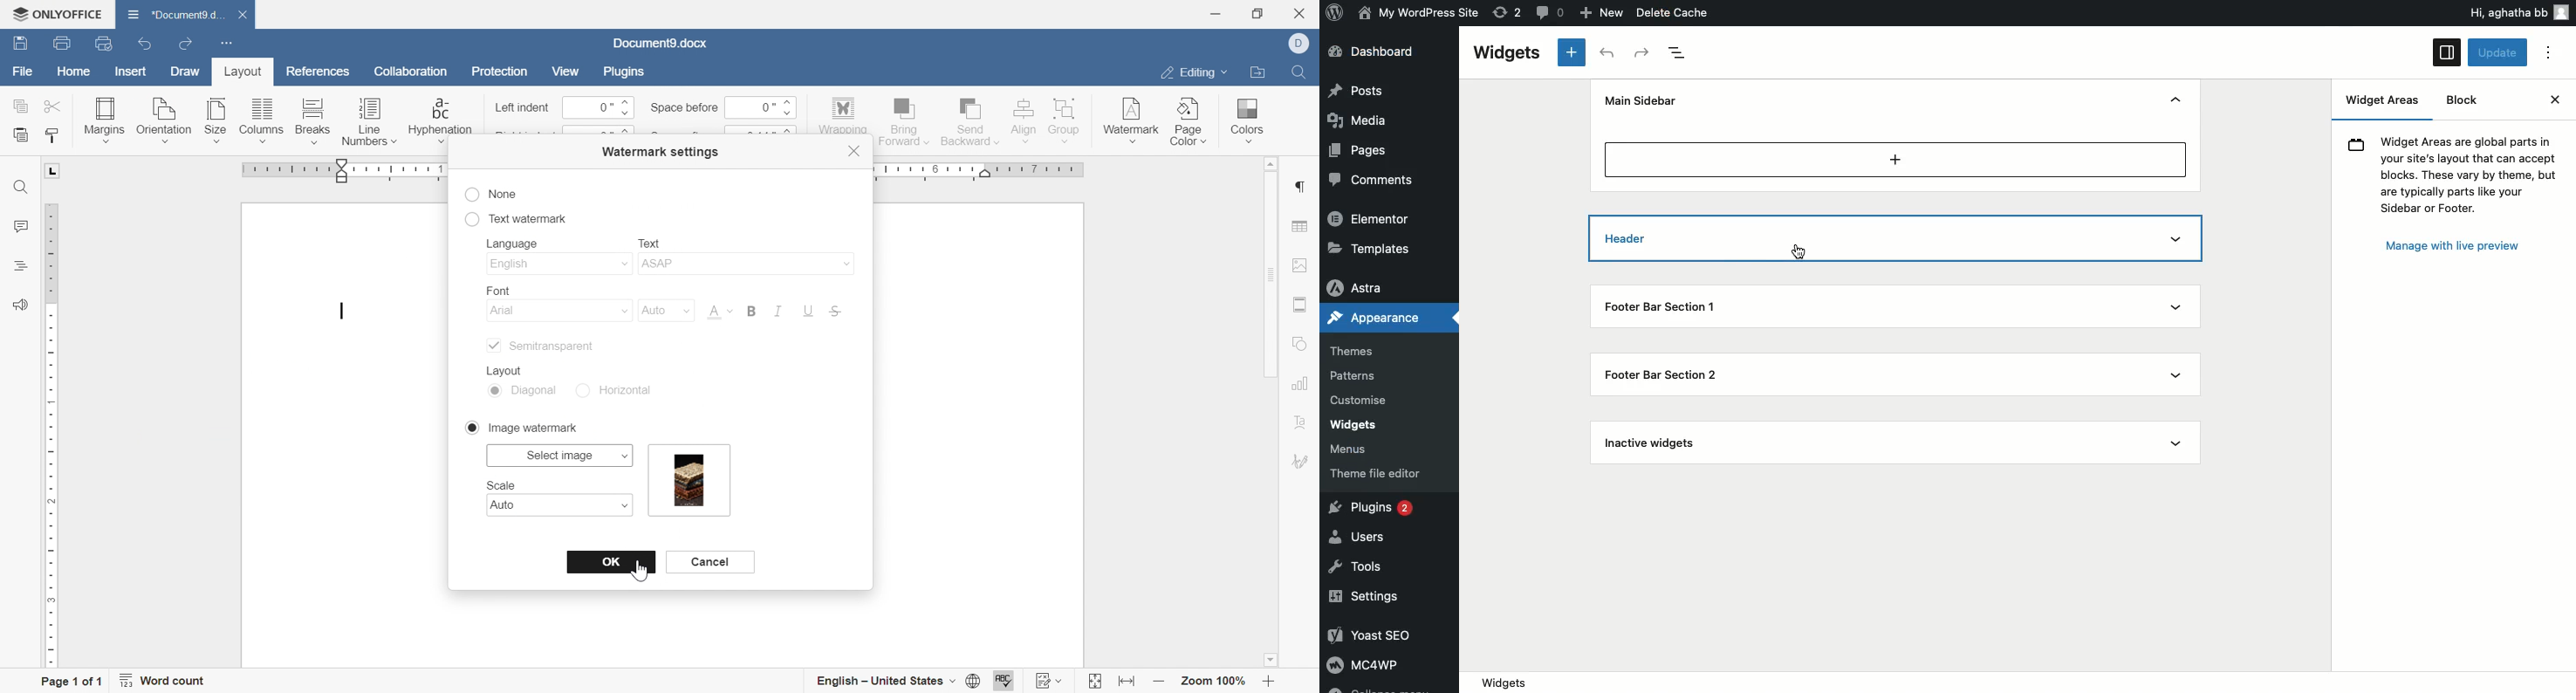  What do you see at coordinates (1508, 11) in the screenshot?
I see `Revision` at bounding box center [1508, 11].